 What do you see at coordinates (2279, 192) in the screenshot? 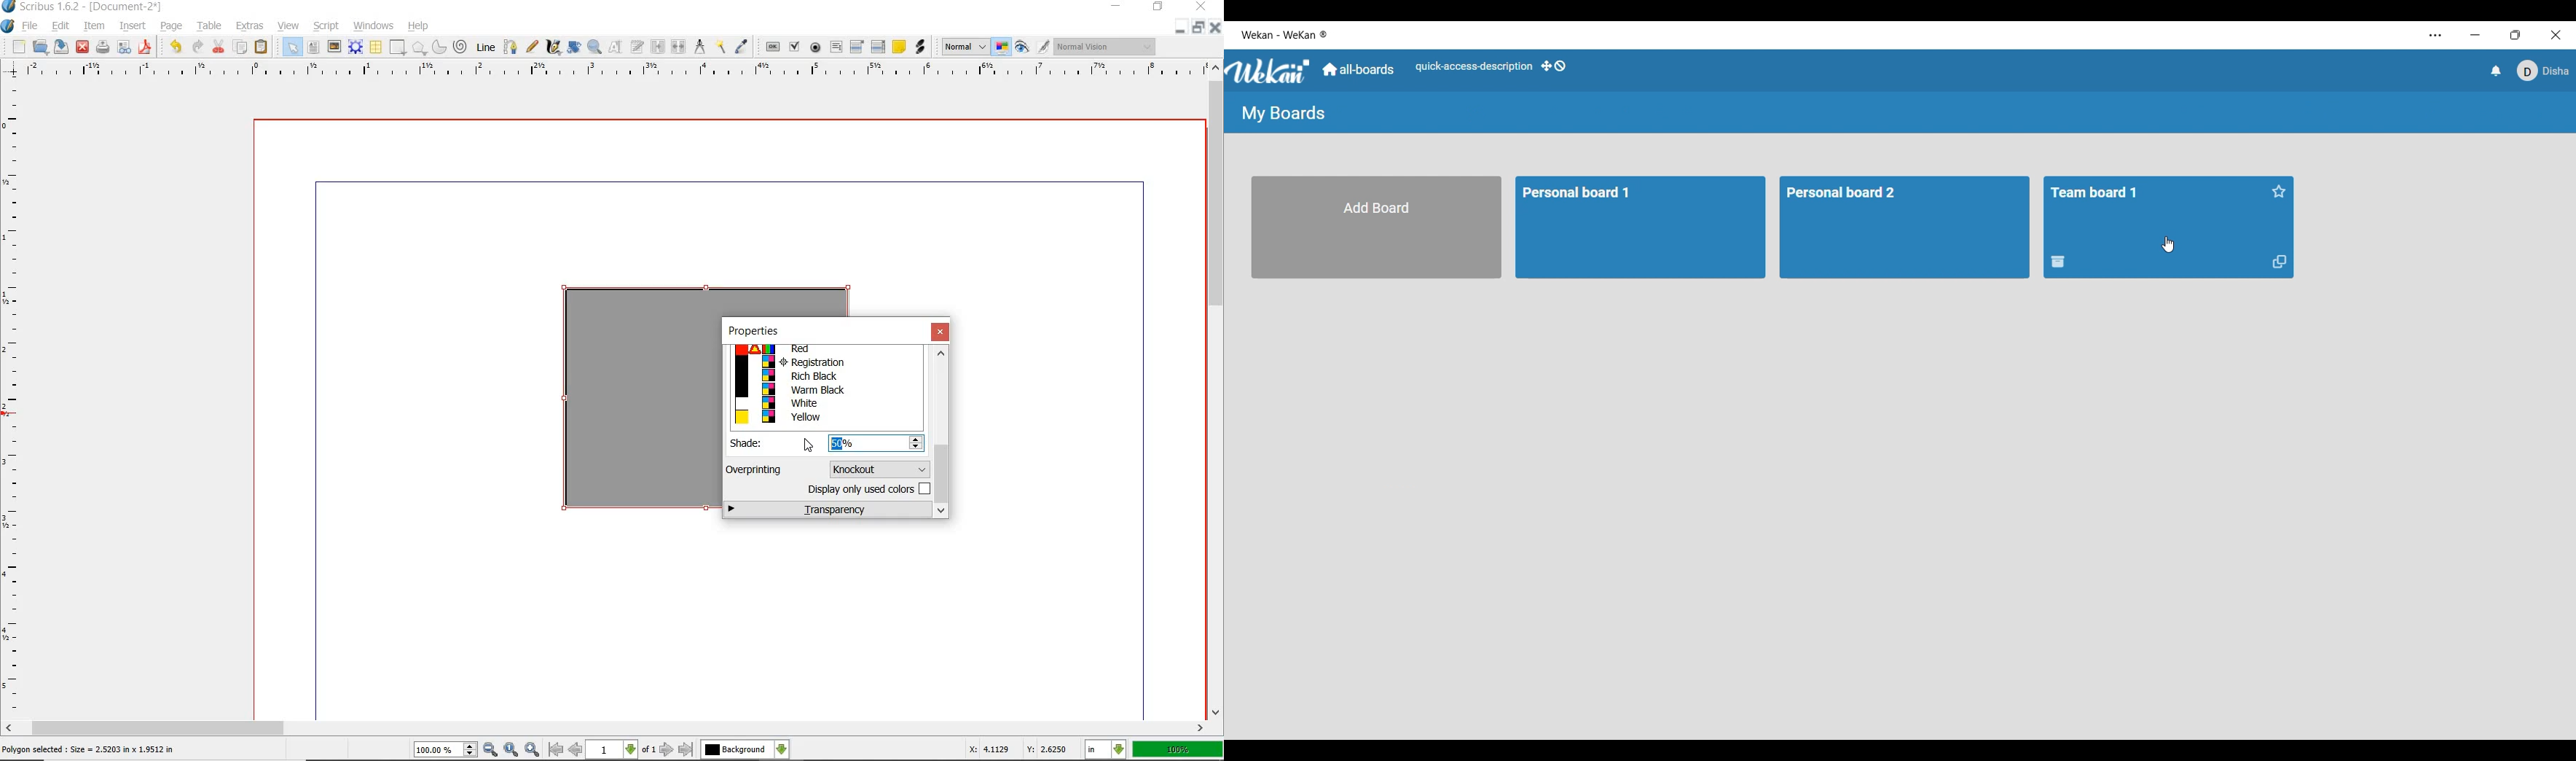
I see `Star board` at bounding box center [2279, 192].